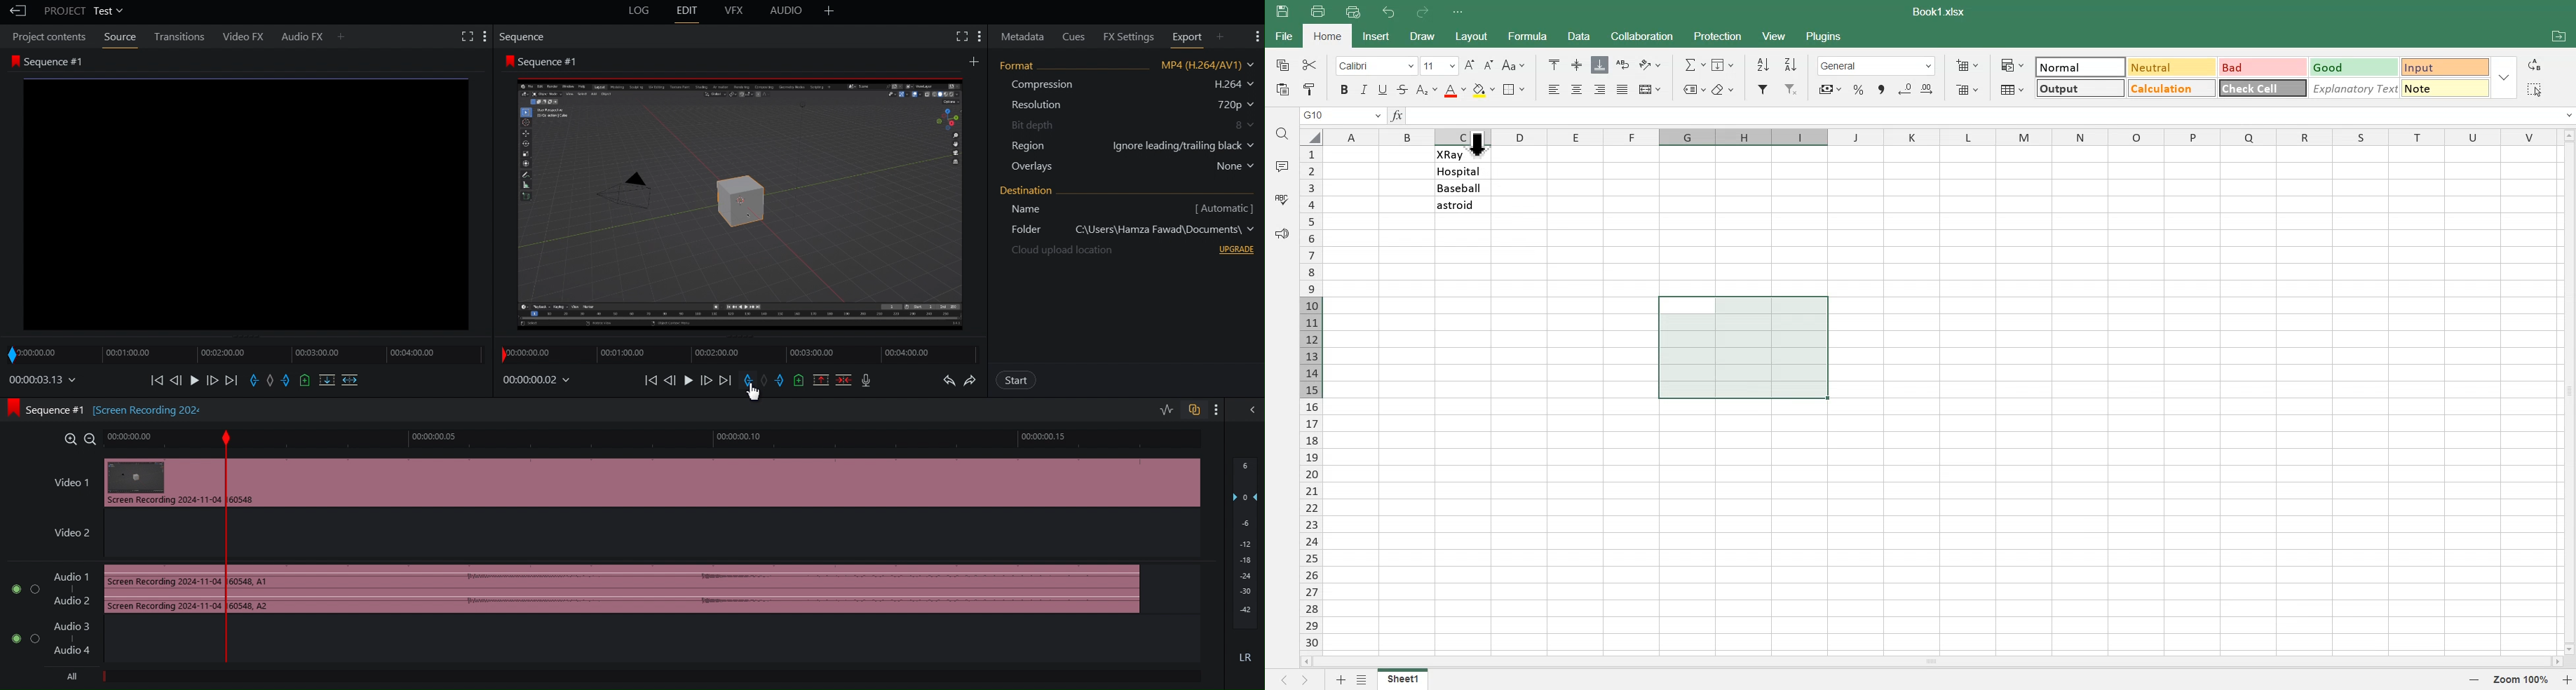 This screenshot has height=700, width=2576. What do you see at coordinates (1317, 11) in the screenshot?
I see `Print` at bounding box center [1317, 11].